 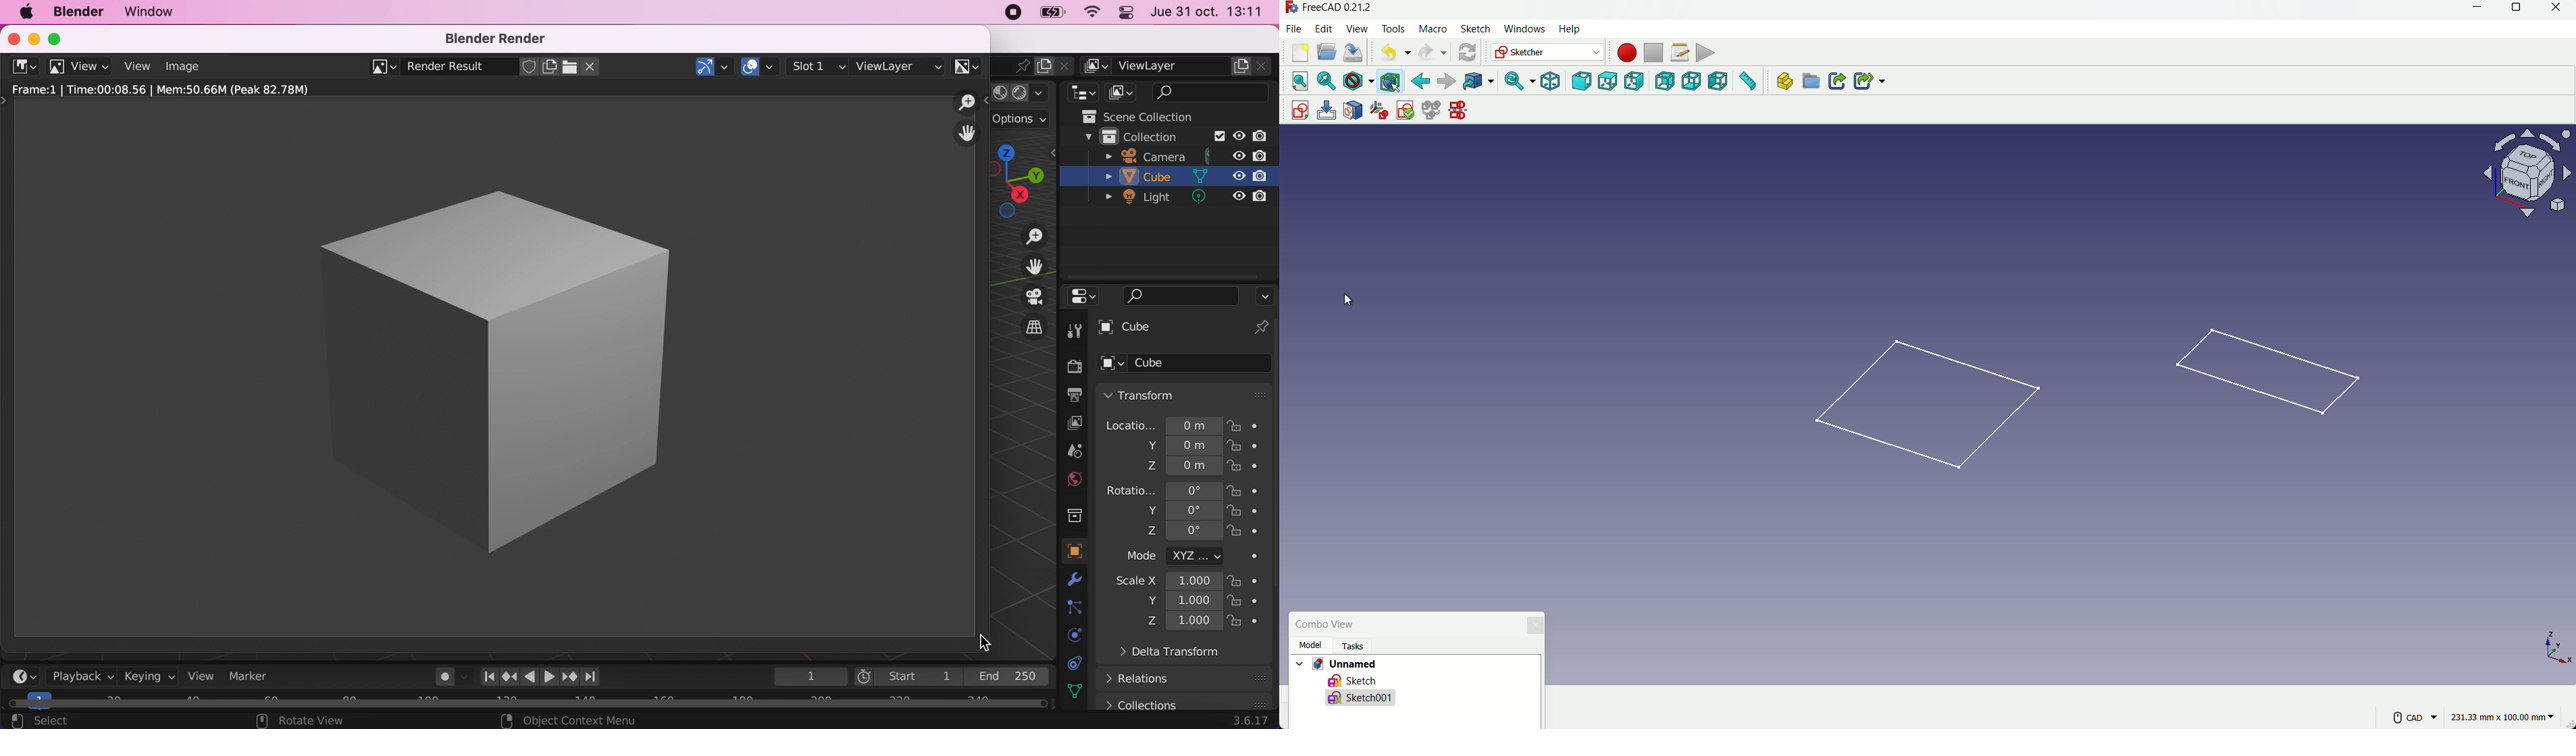 What do you see at coordinates (1524, 29) in the screenshot?
I see `windows menu` at bounding box center [1524, 29].